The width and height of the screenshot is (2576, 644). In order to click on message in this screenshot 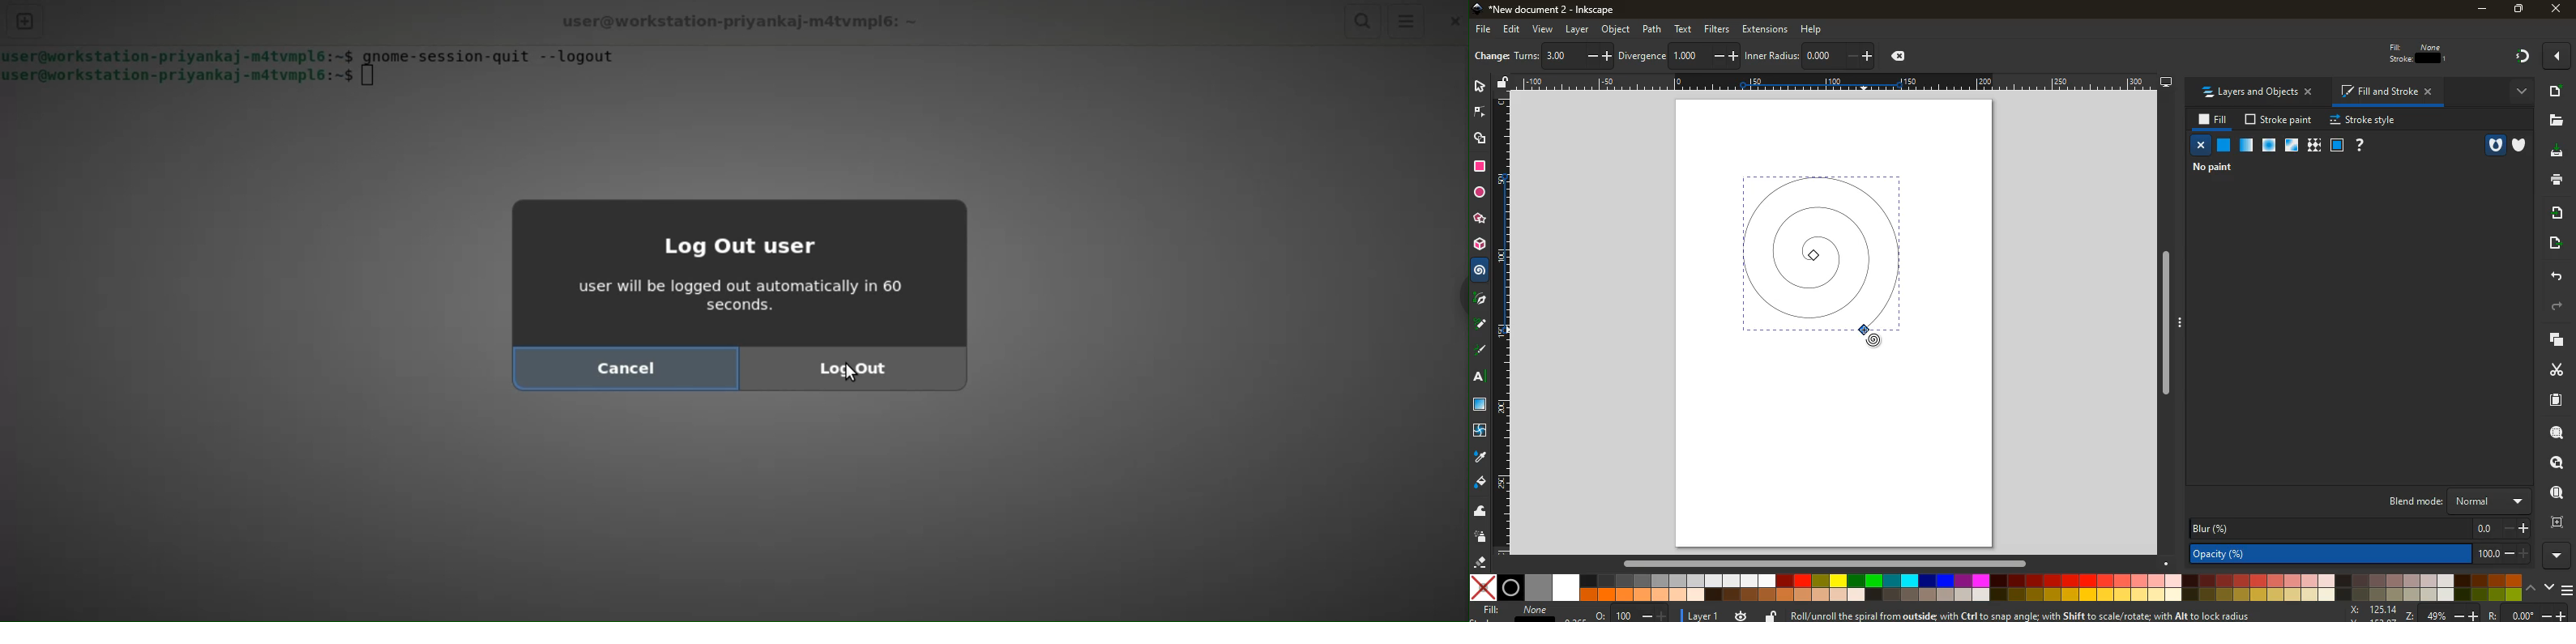, I will do `click(2021, 616)`.